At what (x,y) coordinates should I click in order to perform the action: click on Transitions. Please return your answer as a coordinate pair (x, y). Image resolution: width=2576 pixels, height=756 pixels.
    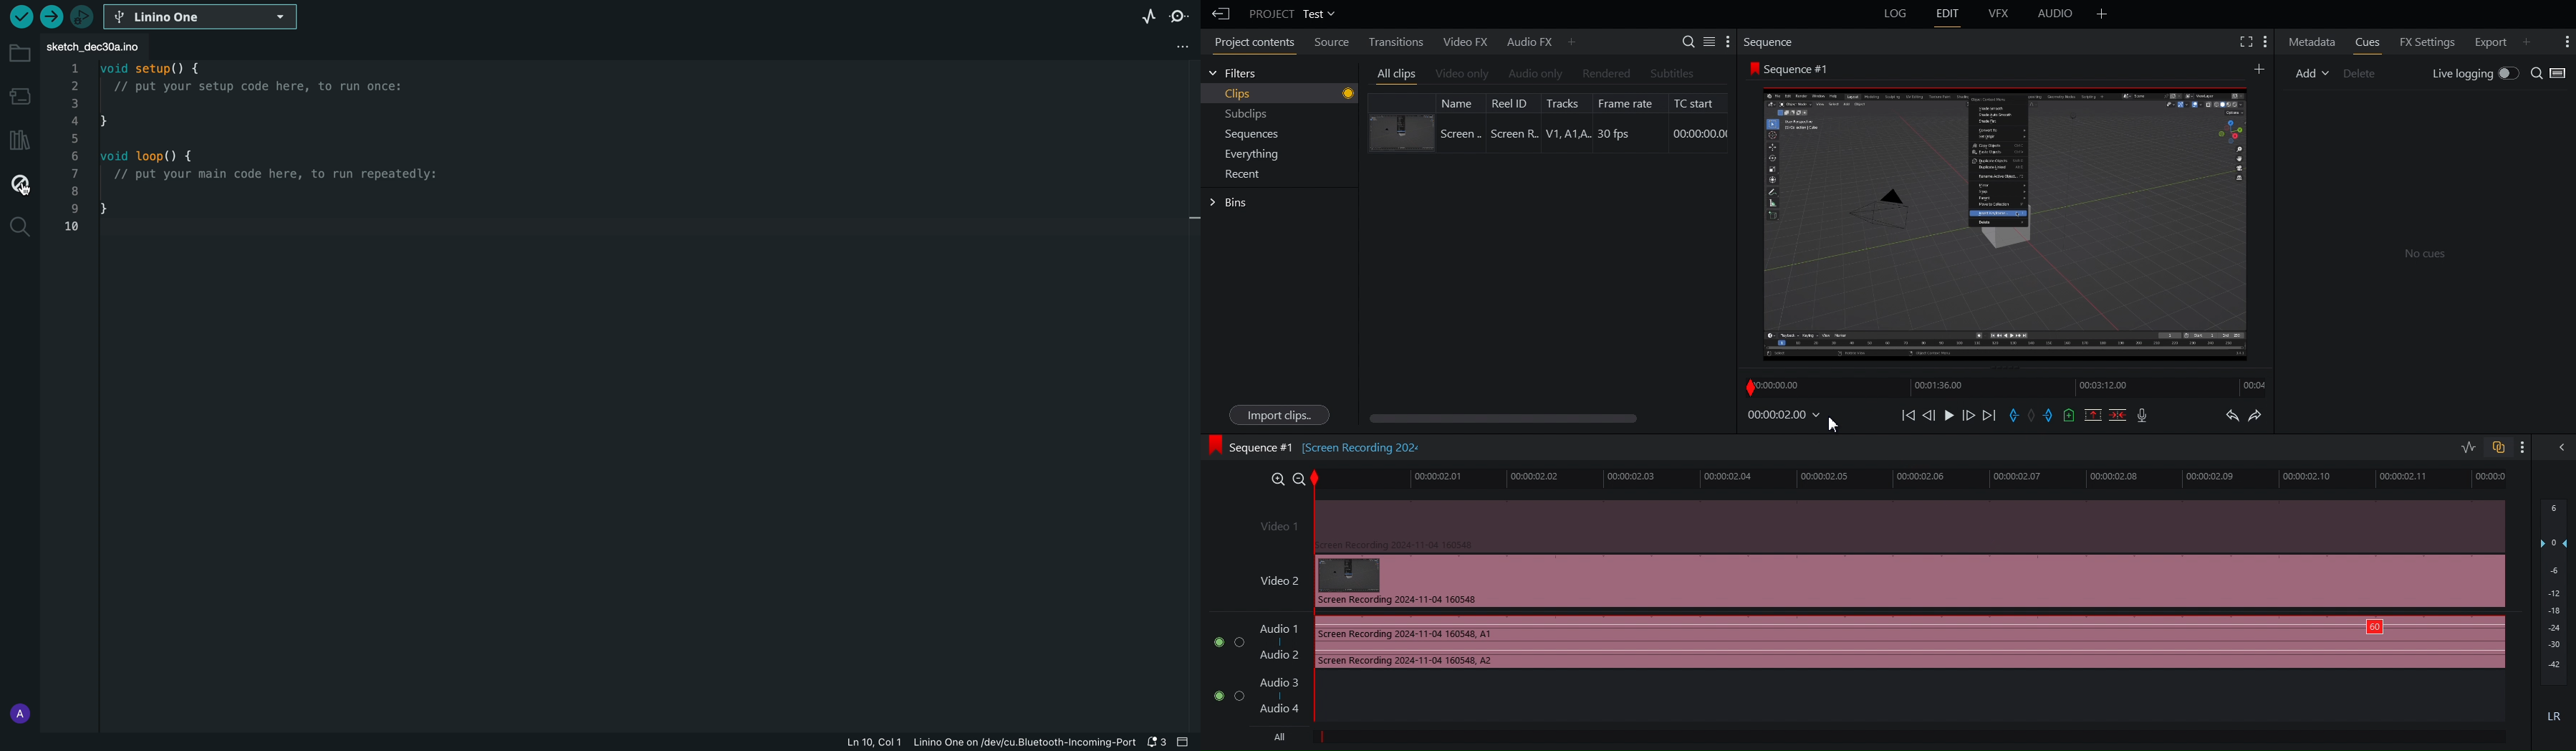
    Looking at the image, I should click on (1392, 41).